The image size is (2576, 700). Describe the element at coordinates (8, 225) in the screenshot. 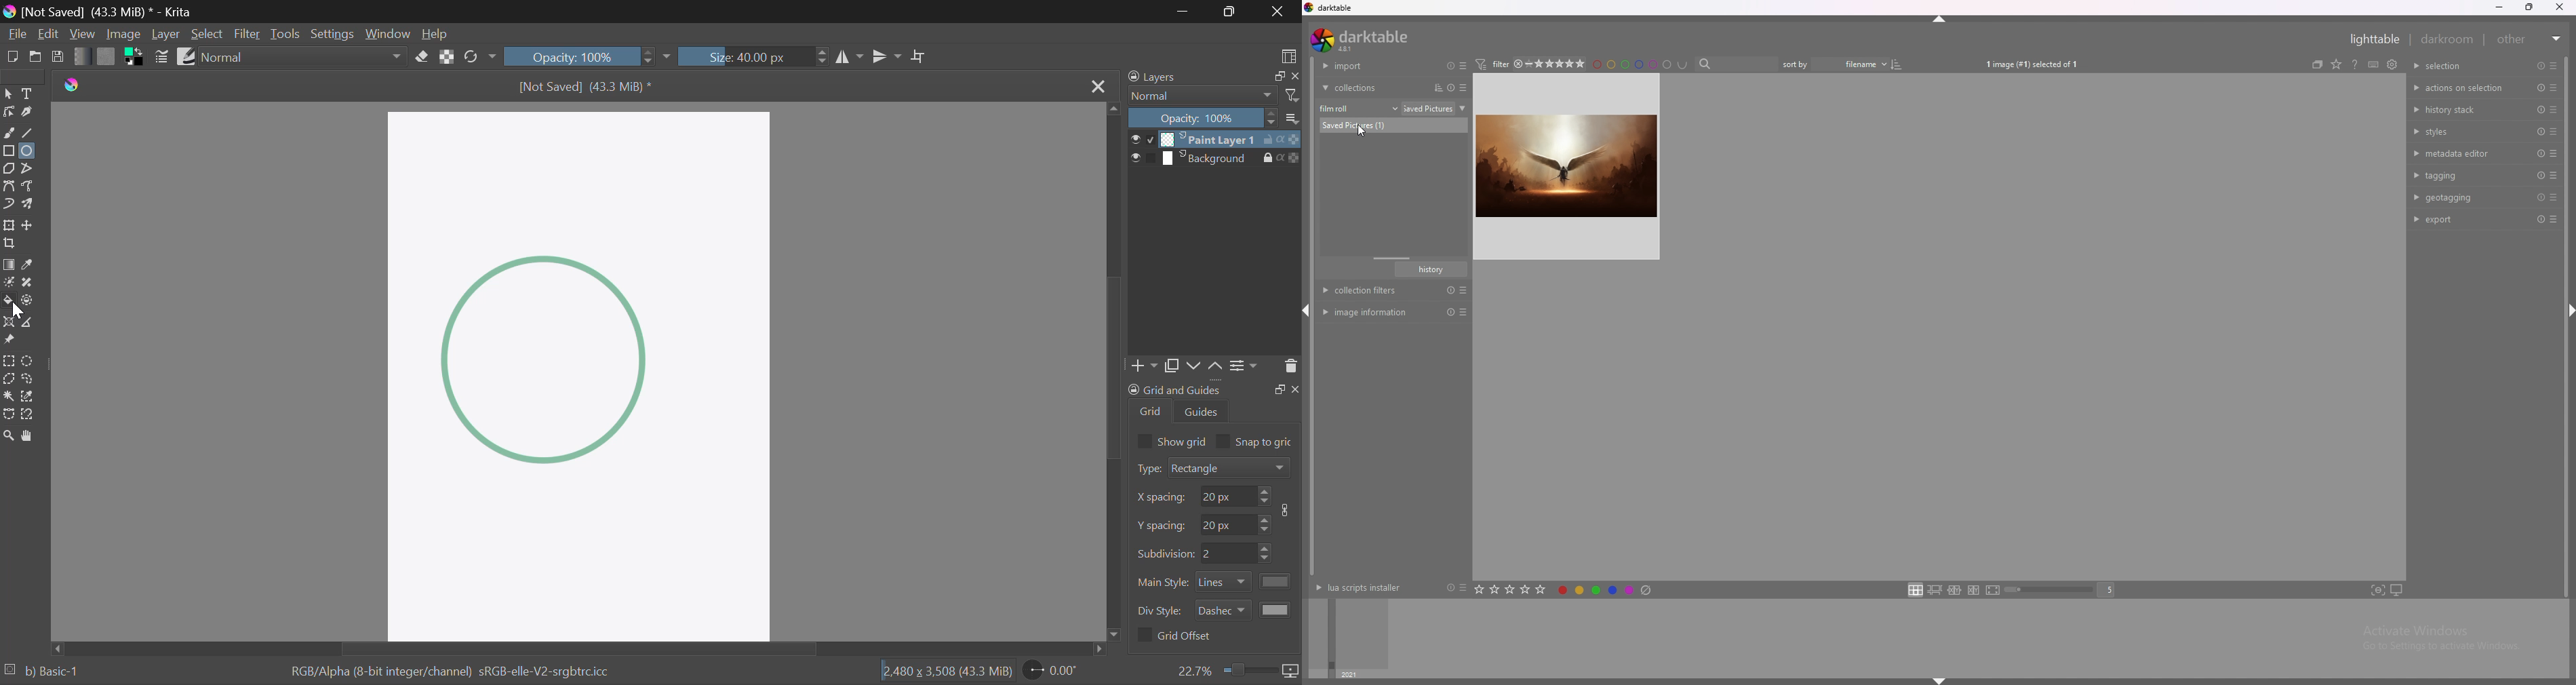

I see `Transform Layer` at that location.